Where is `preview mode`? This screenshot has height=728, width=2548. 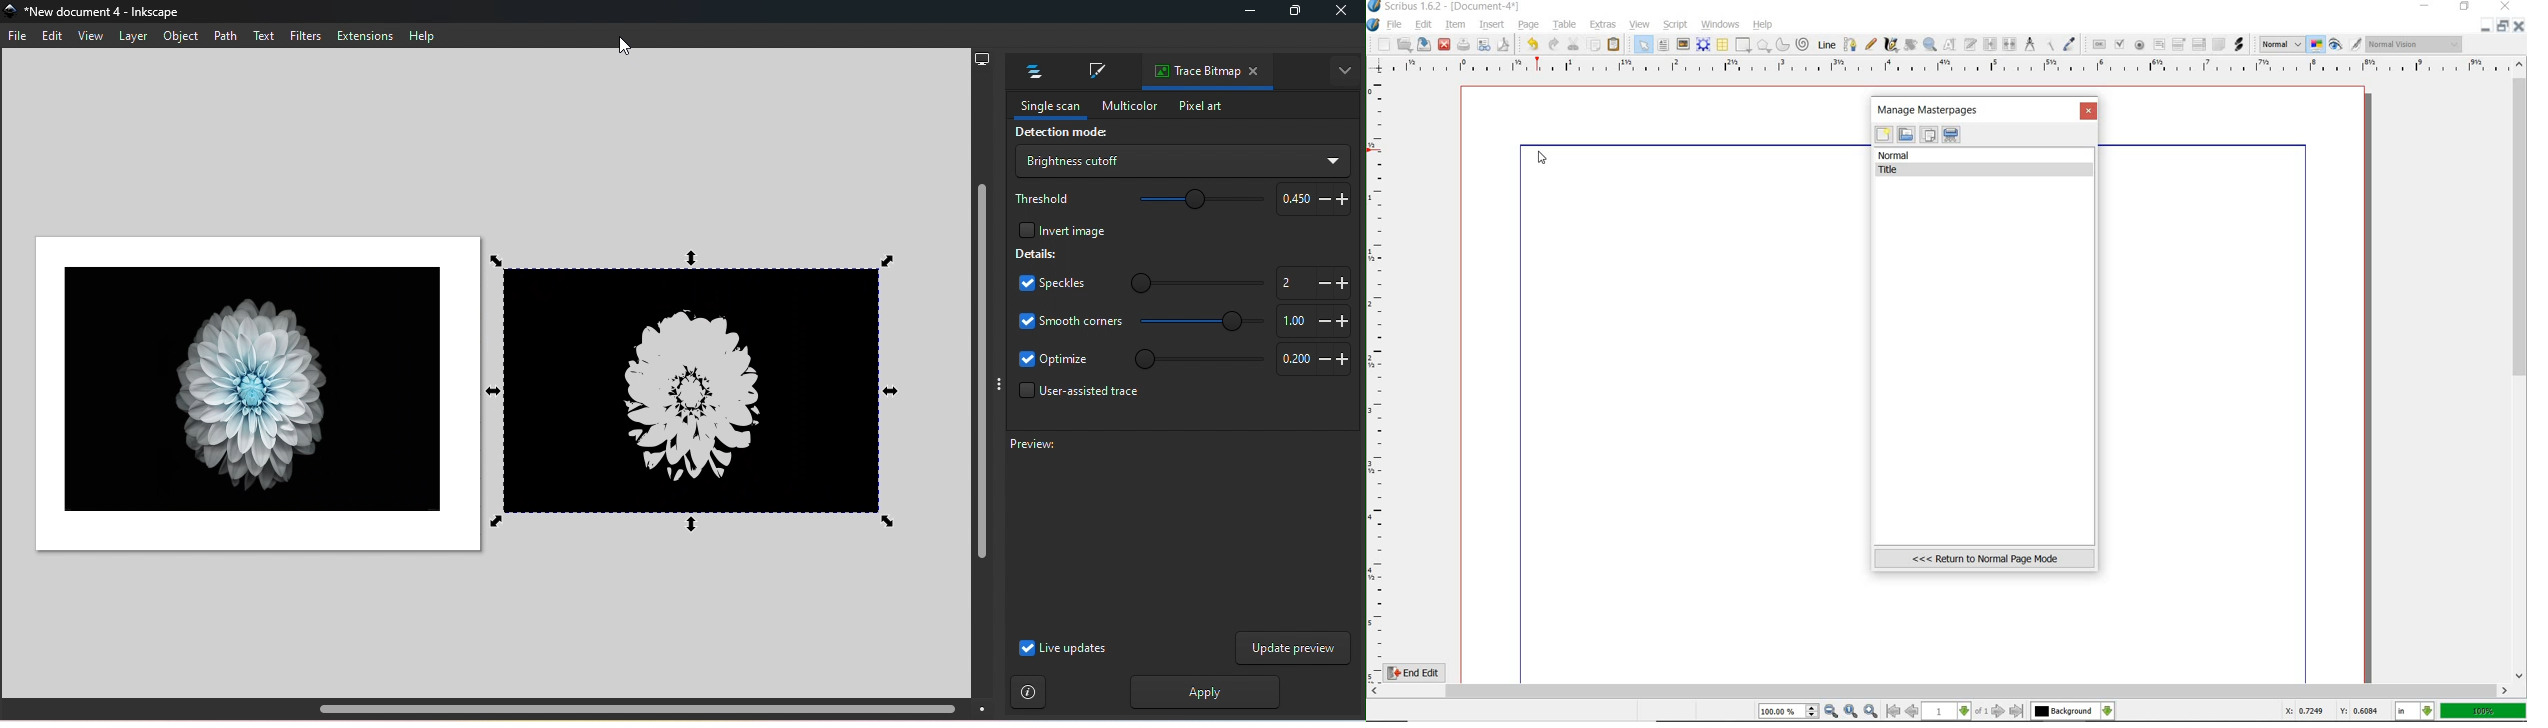 preview mode is located at coordinates (2347, 44).